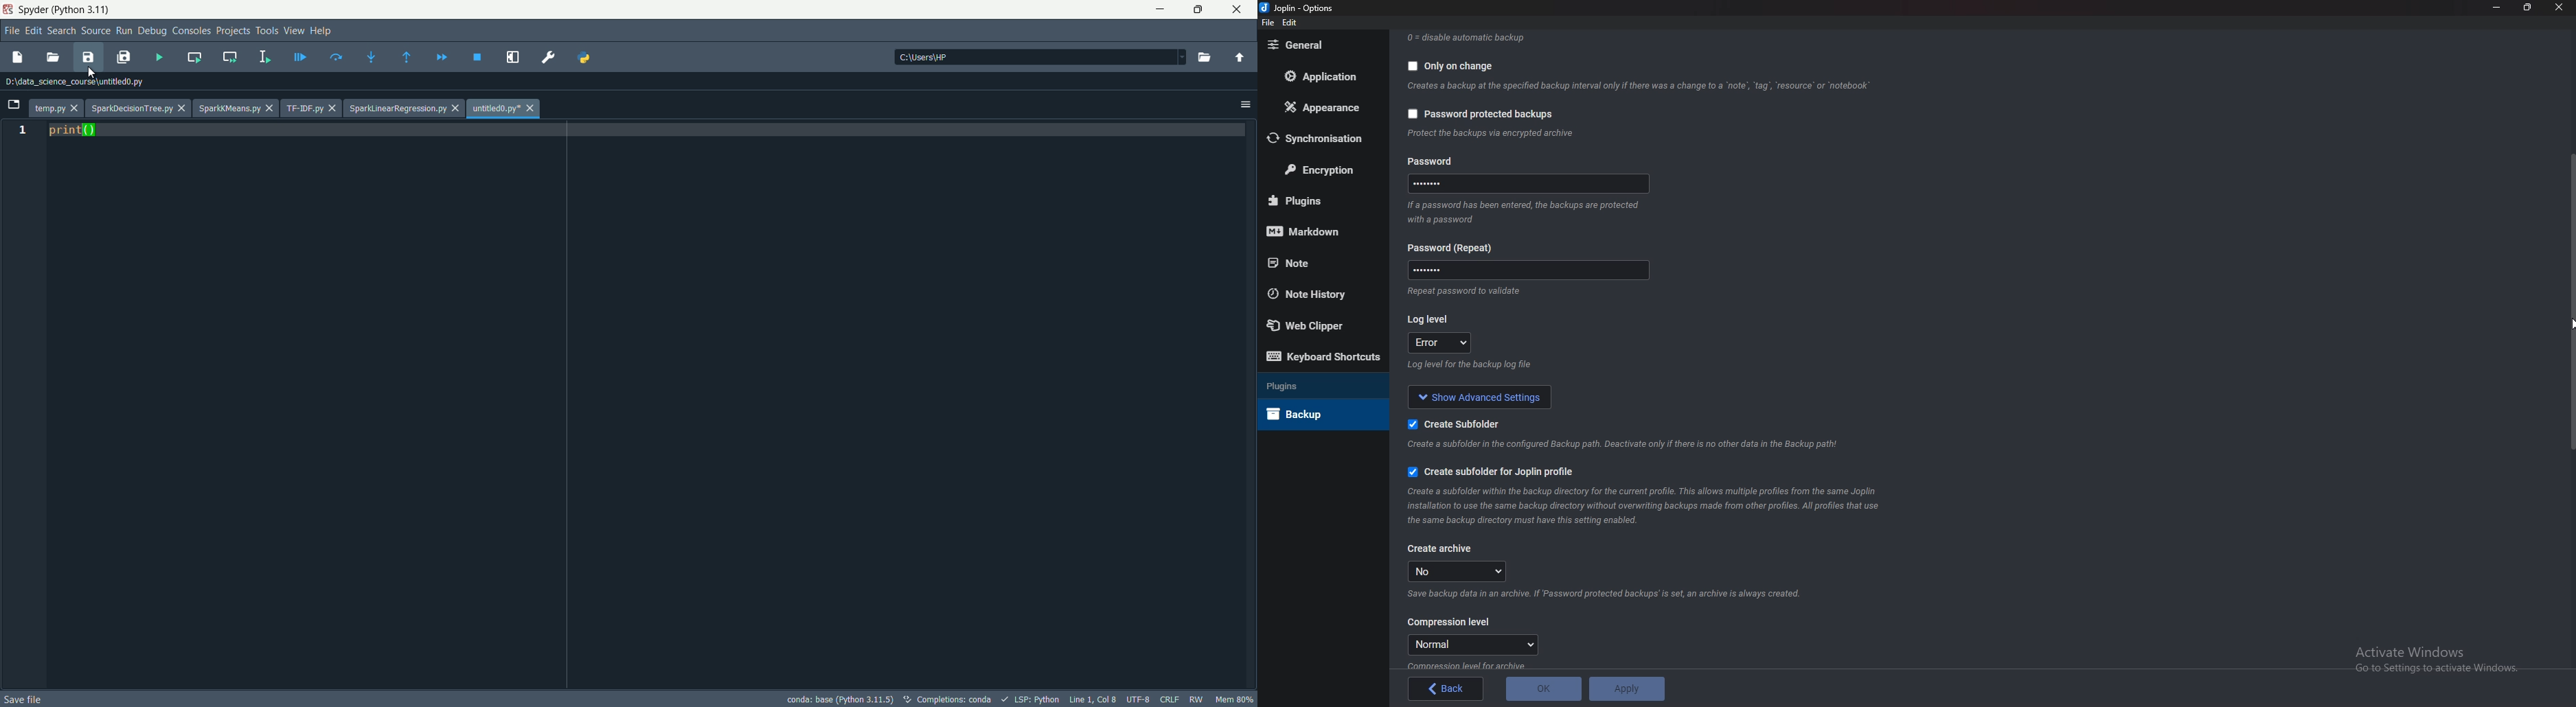 The height and width of the screenshot is (728, 2576). I want to click on preferences, so click(544, 58).